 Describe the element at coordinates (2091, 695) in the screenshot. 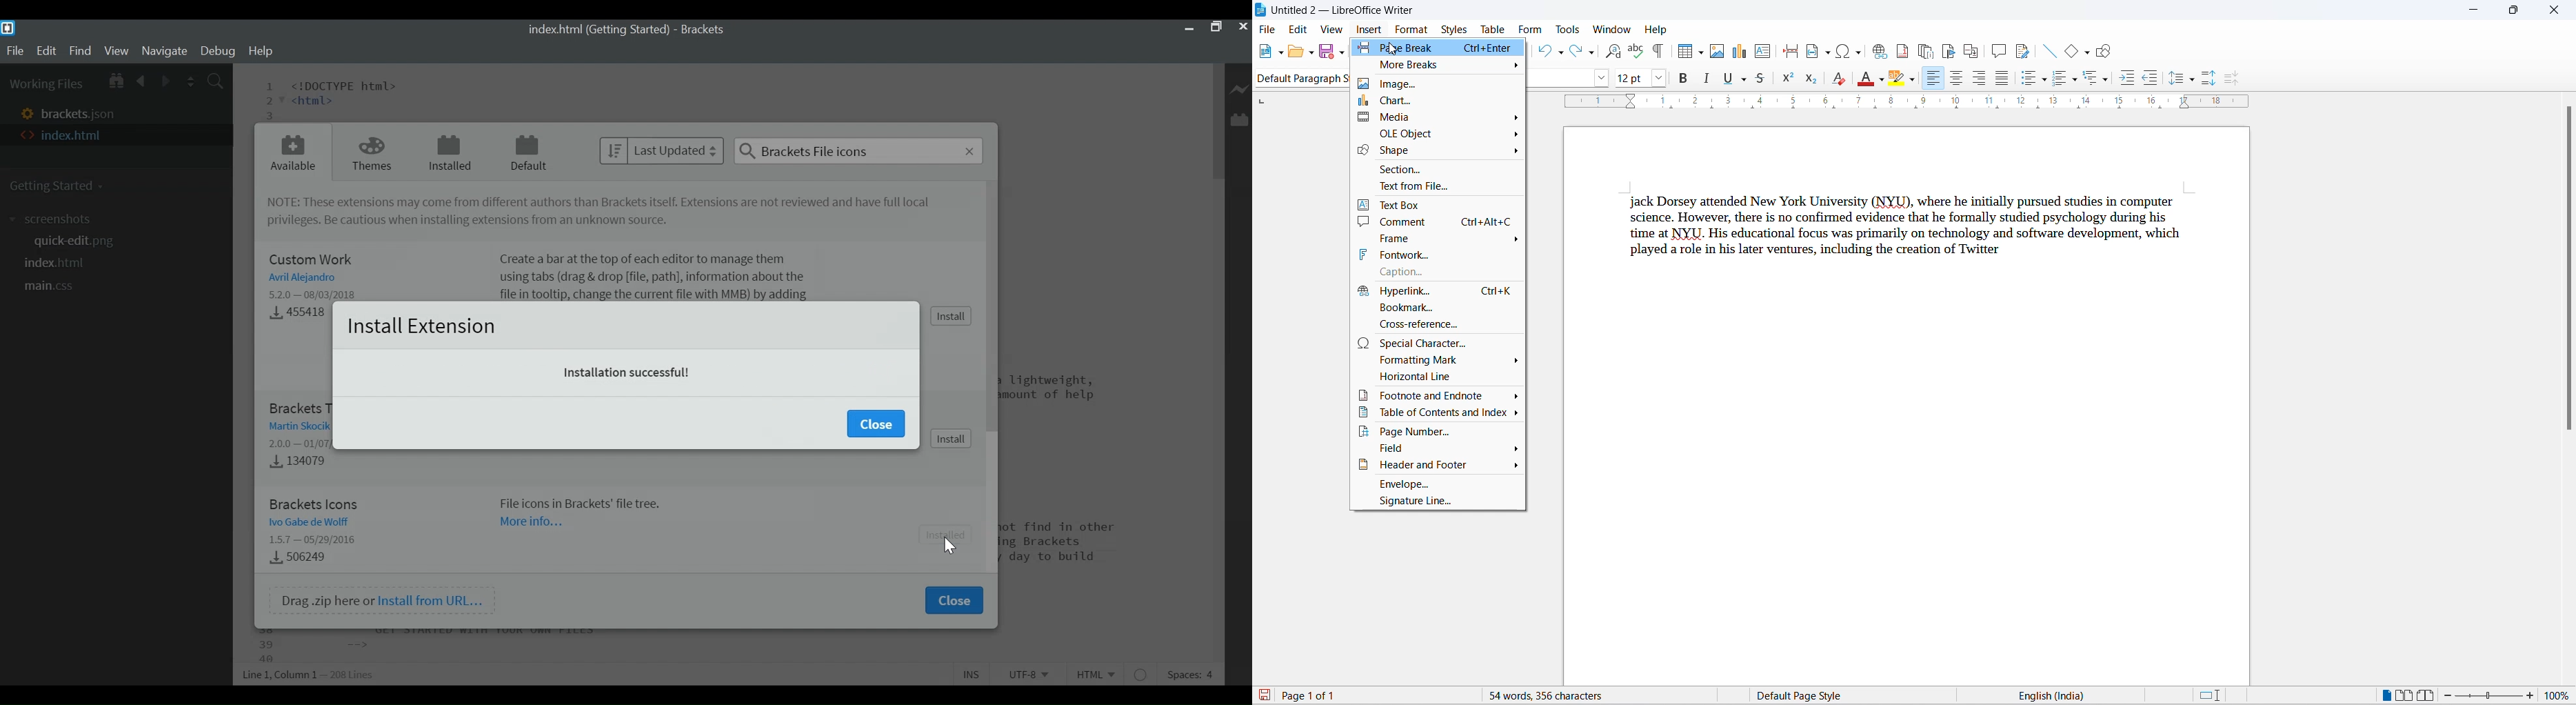

I see `English(India)` at that location.